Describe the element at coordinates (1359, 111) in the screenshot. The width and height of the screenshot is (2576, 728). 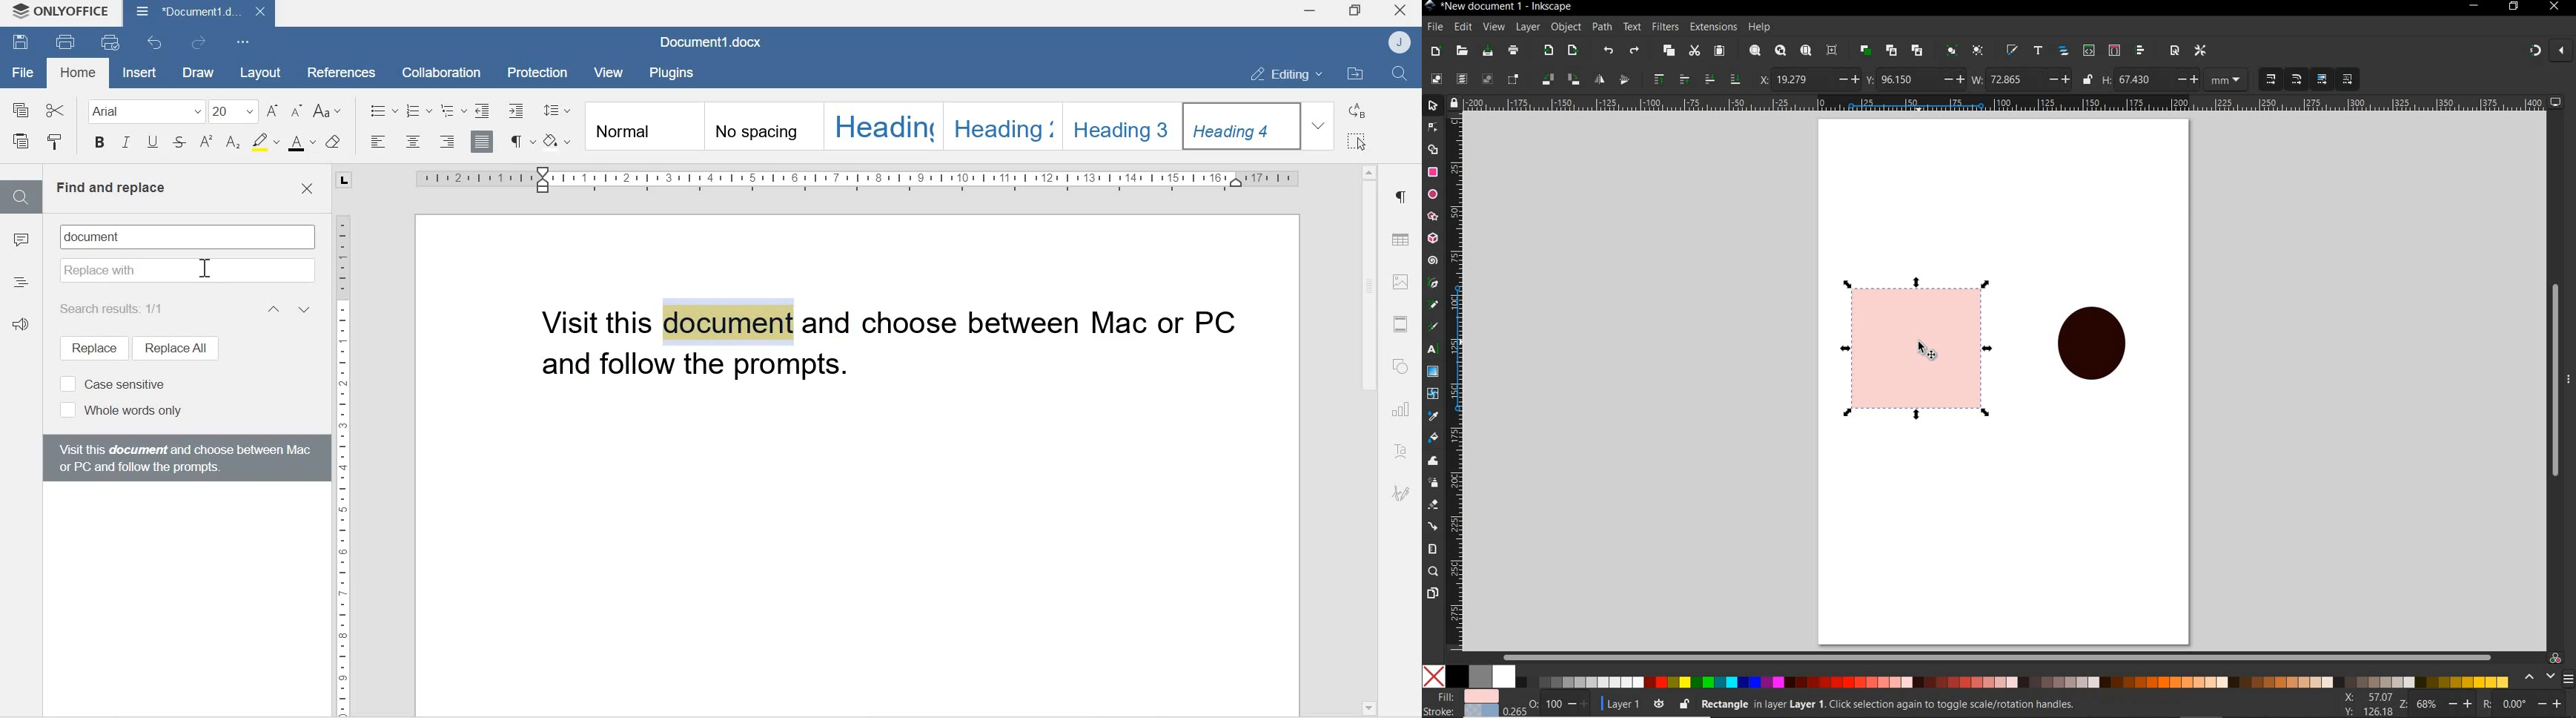
I see `Replace` at that location.